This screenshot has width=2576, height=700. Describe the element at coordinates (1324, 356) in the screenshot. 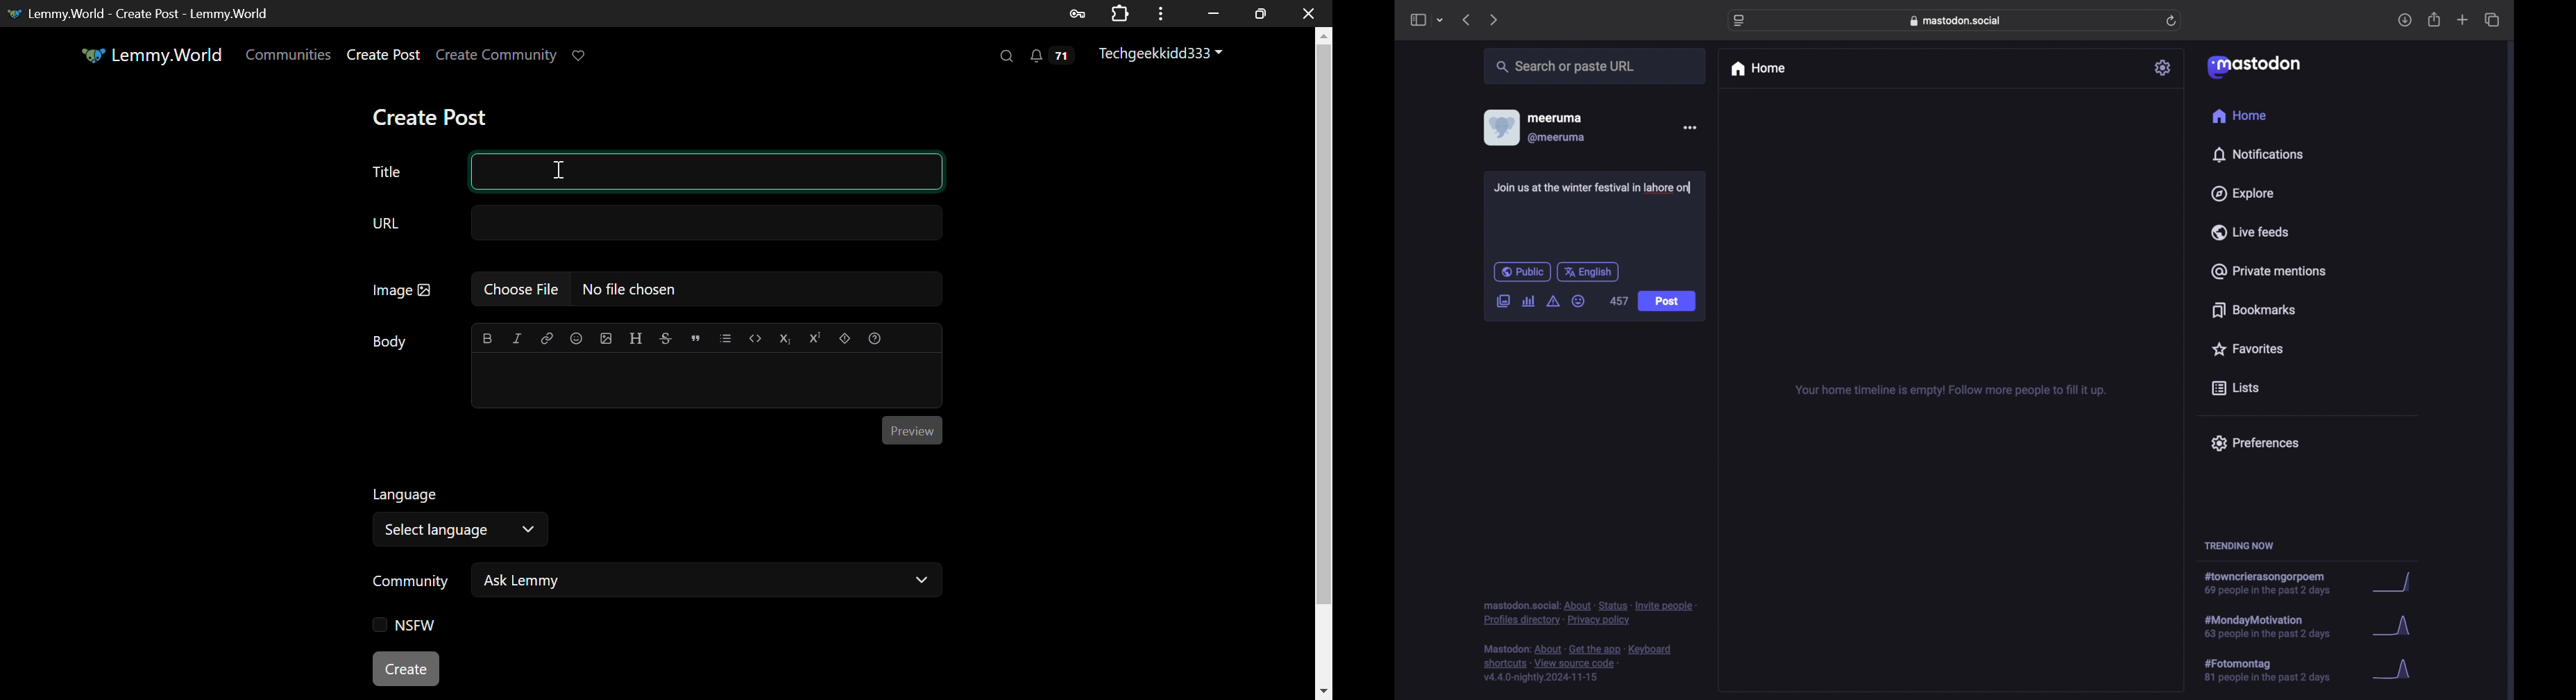

I see `Scroll Bar` at that location.